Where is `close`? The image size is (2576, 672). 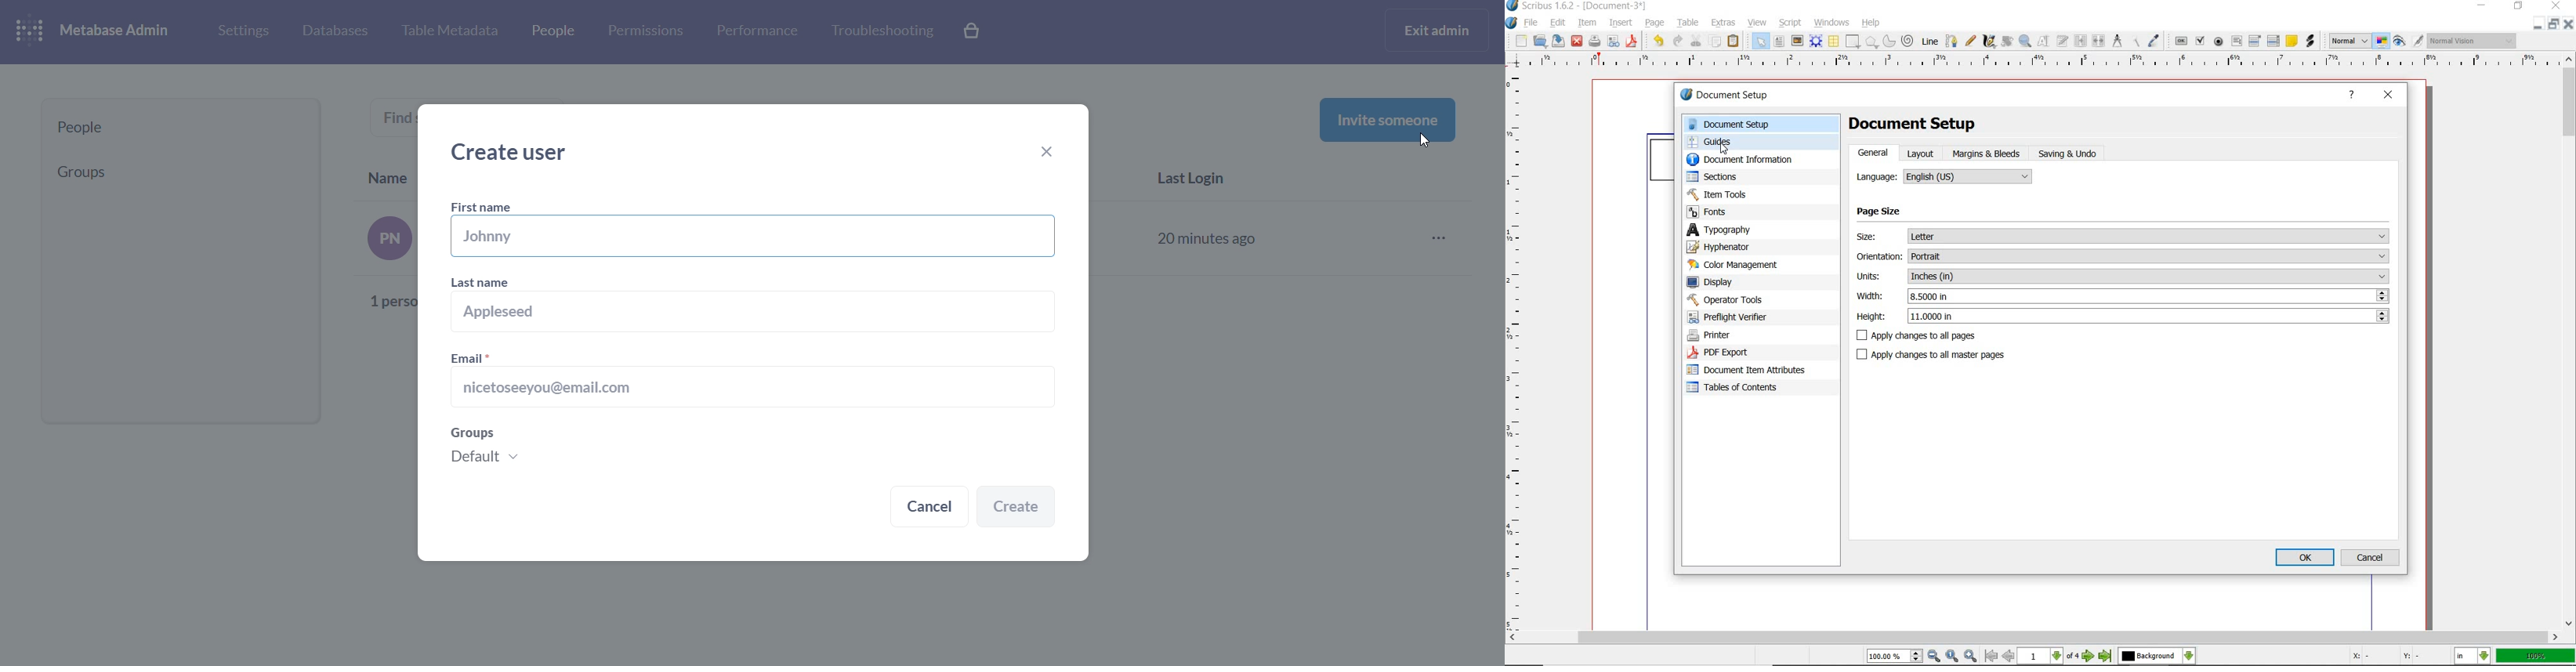
close is located at coordinates (1053, 154).